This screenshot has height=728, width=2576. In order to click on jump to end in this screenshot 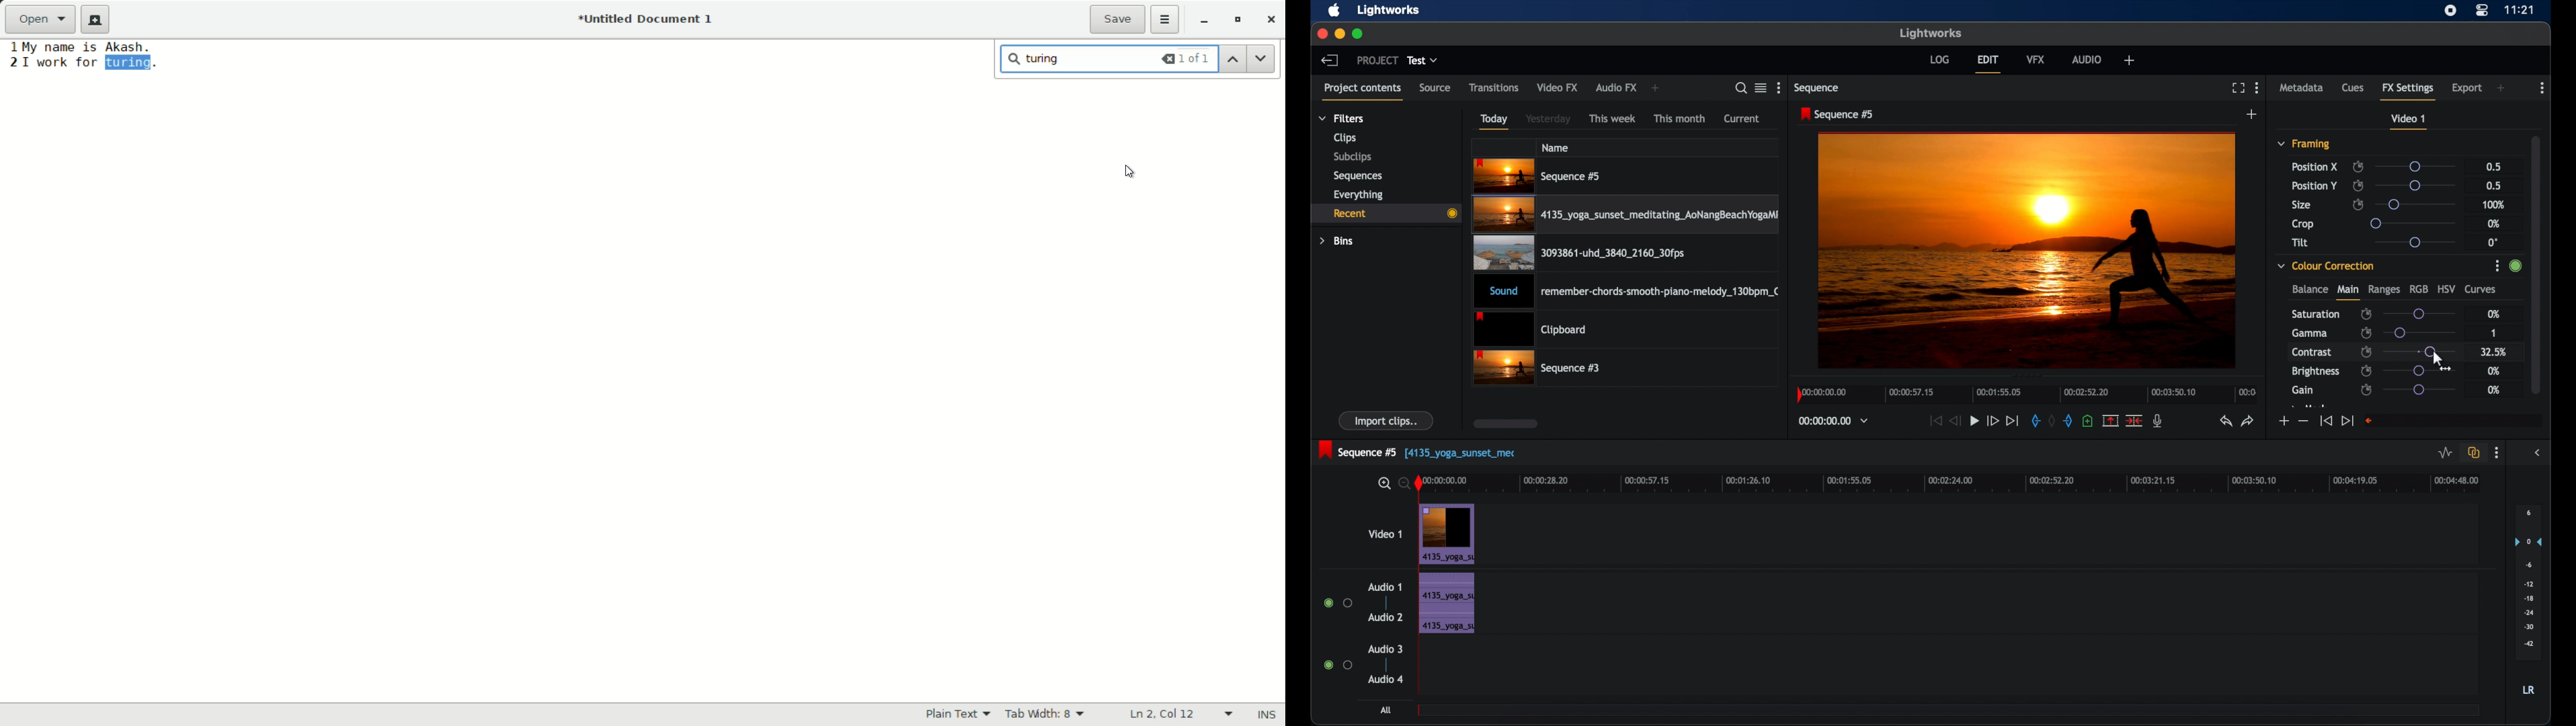, I will do `click(2012, 421)`.